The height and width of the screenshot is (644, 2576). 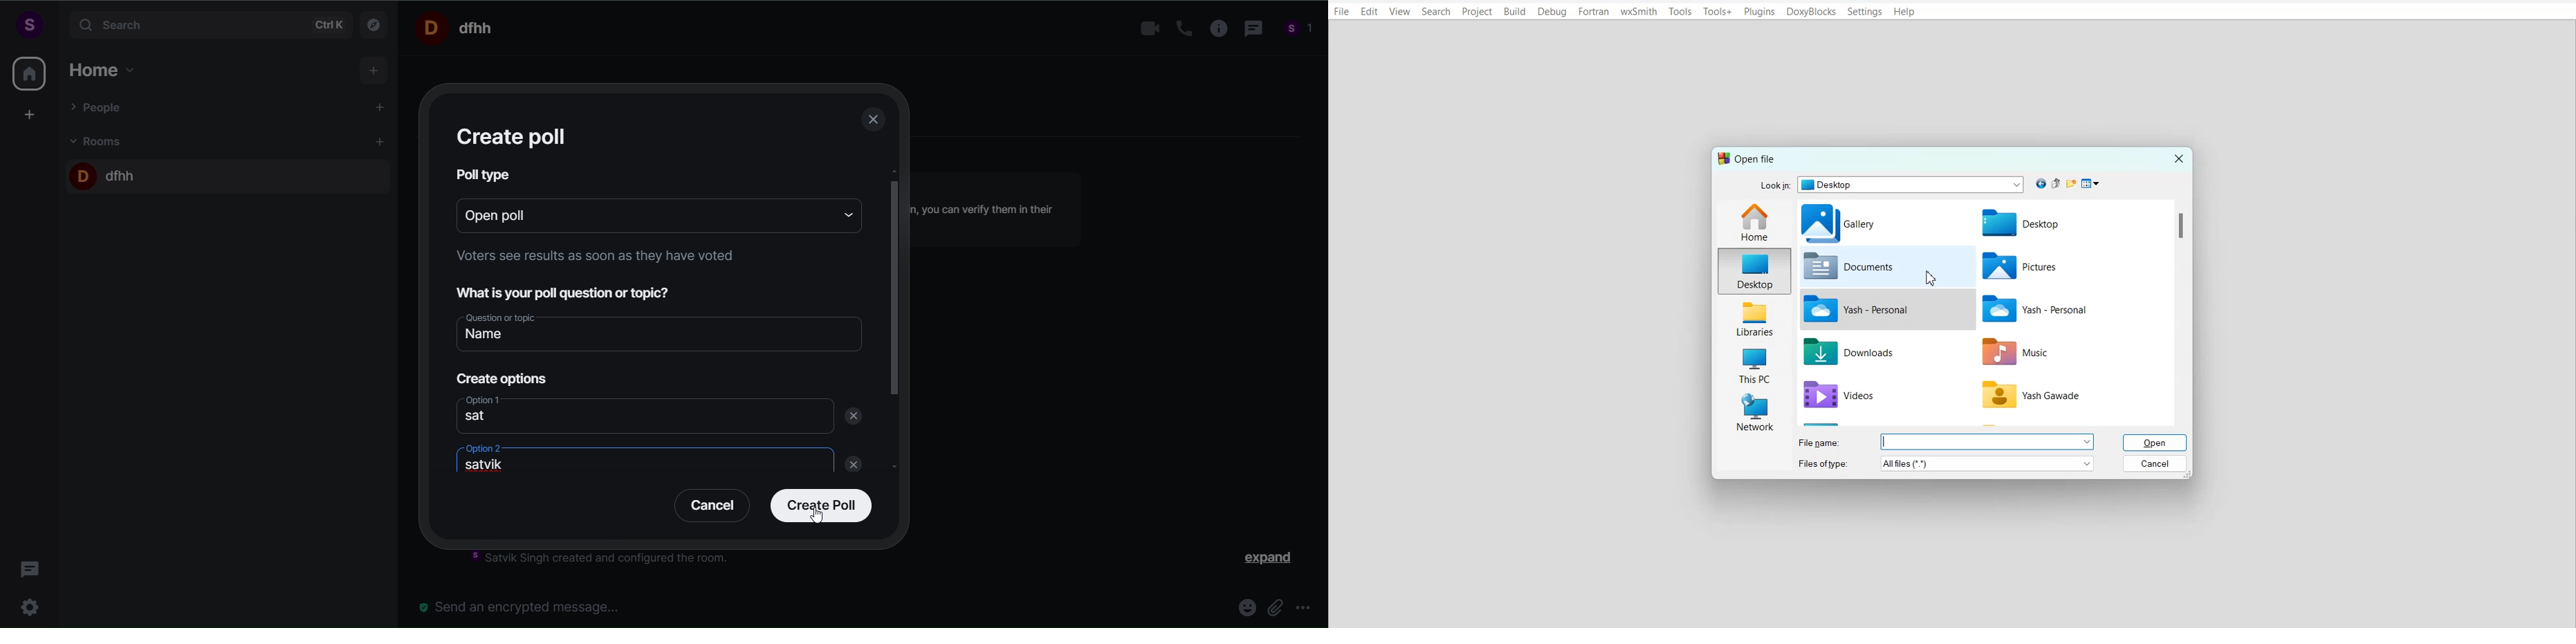 I want to click on room name, so click(x=106, y=173).